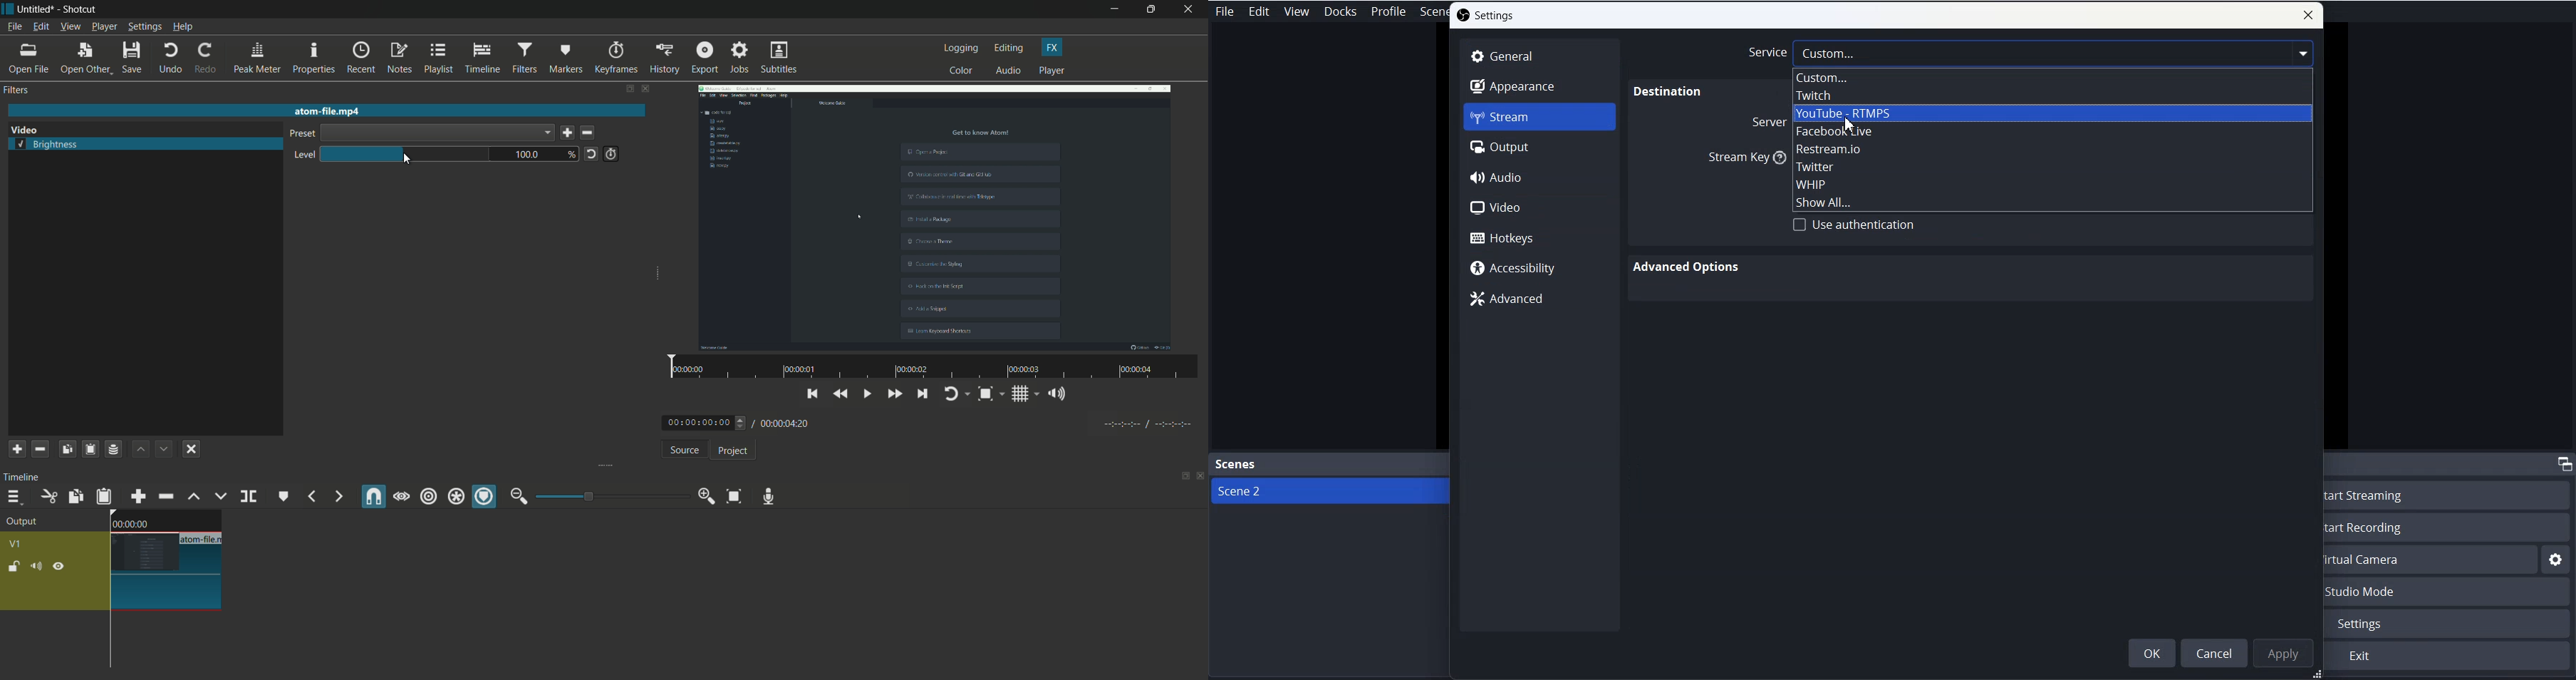  I want to click on close app, so click(1190, 9).